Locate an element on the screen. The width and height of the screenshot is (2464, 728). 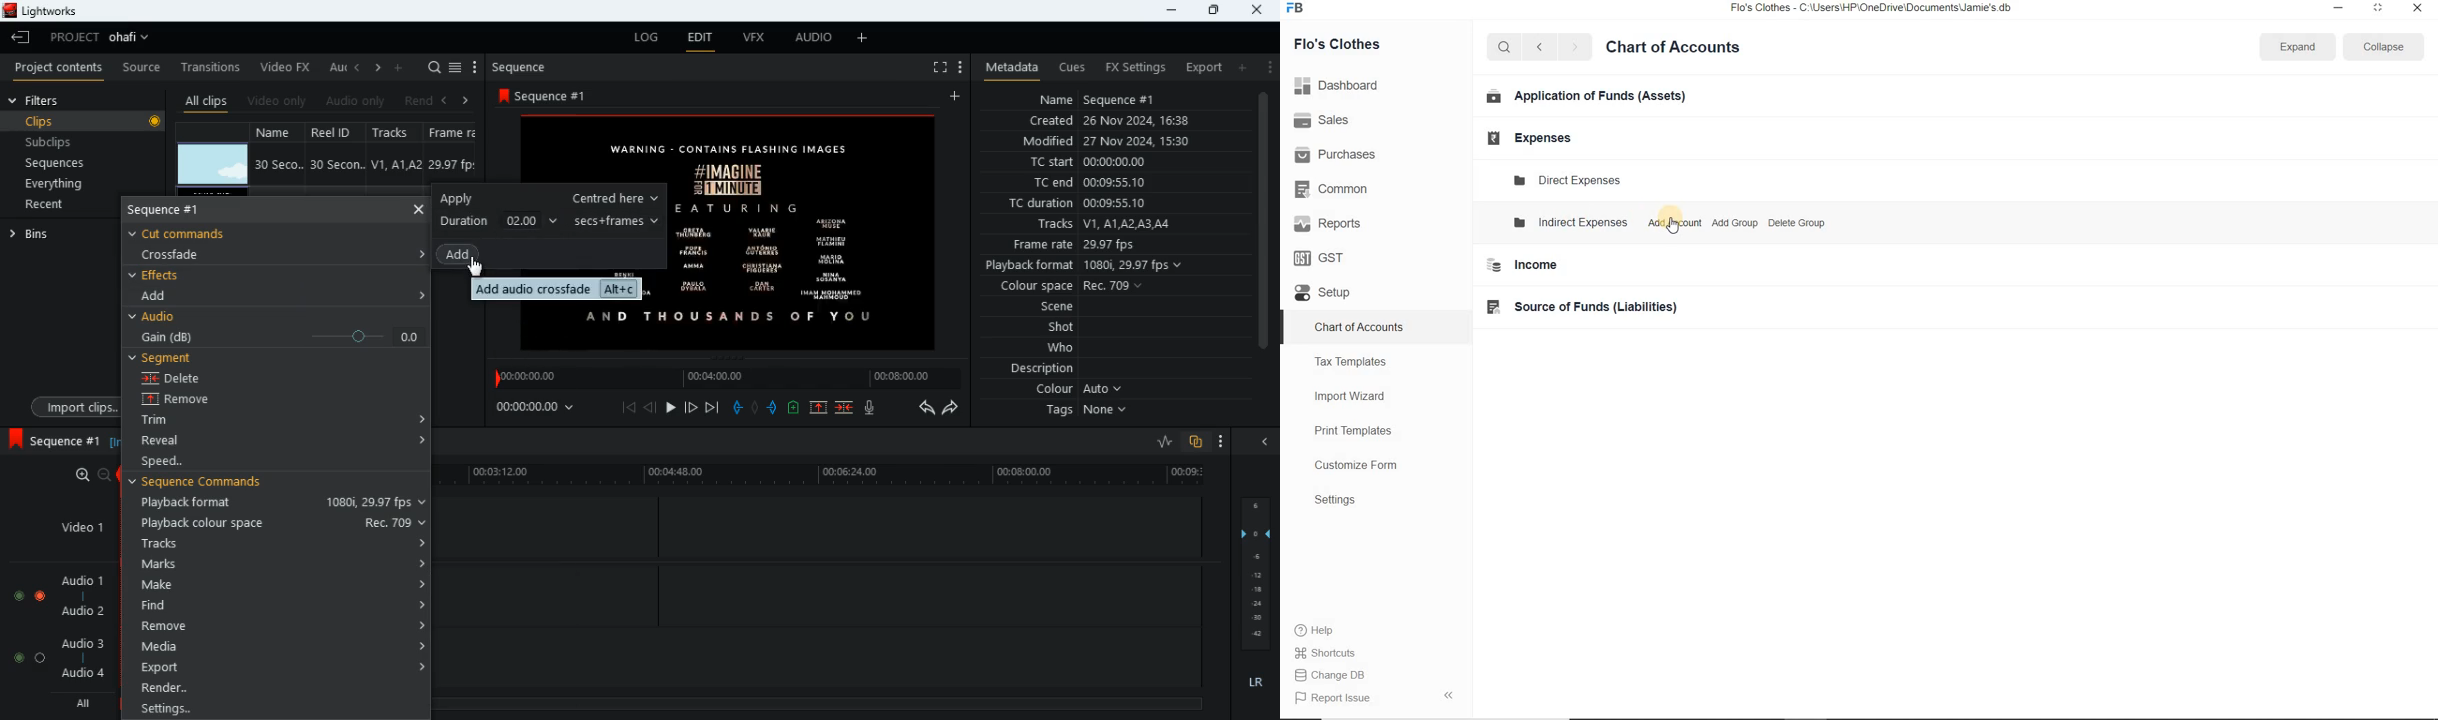
all clips is located at coordinates (206, 101).